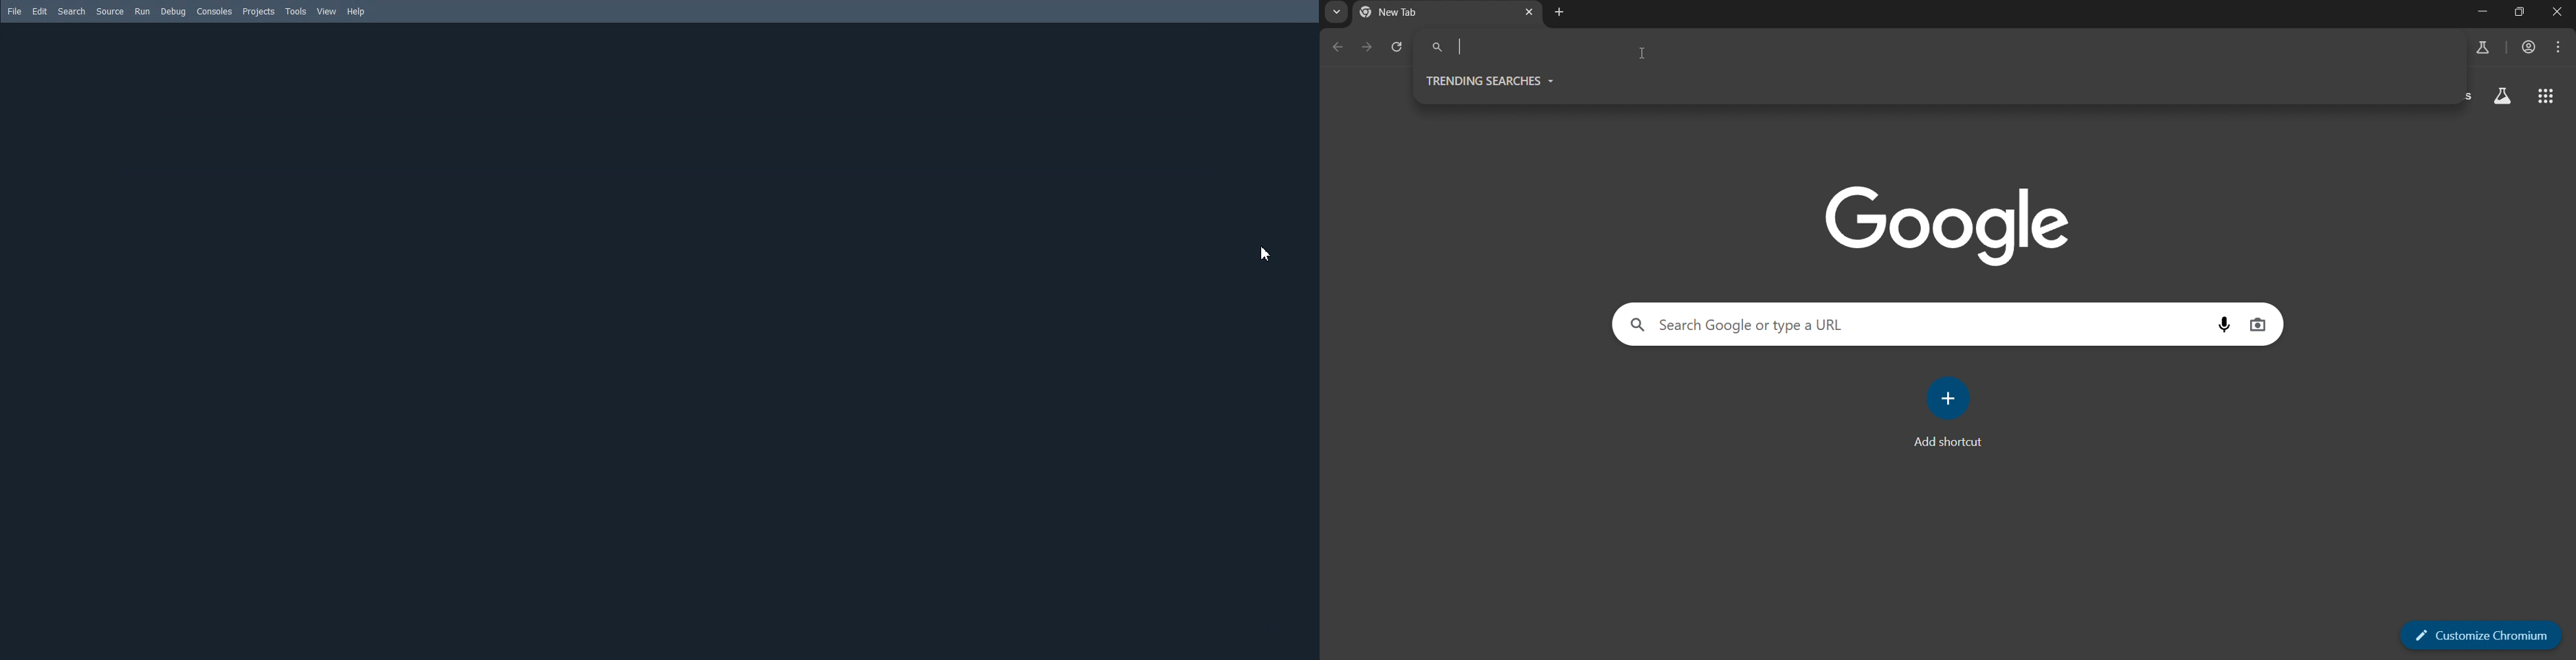 The image size is (2576, 672). I want to click on File, so click(15, 12).